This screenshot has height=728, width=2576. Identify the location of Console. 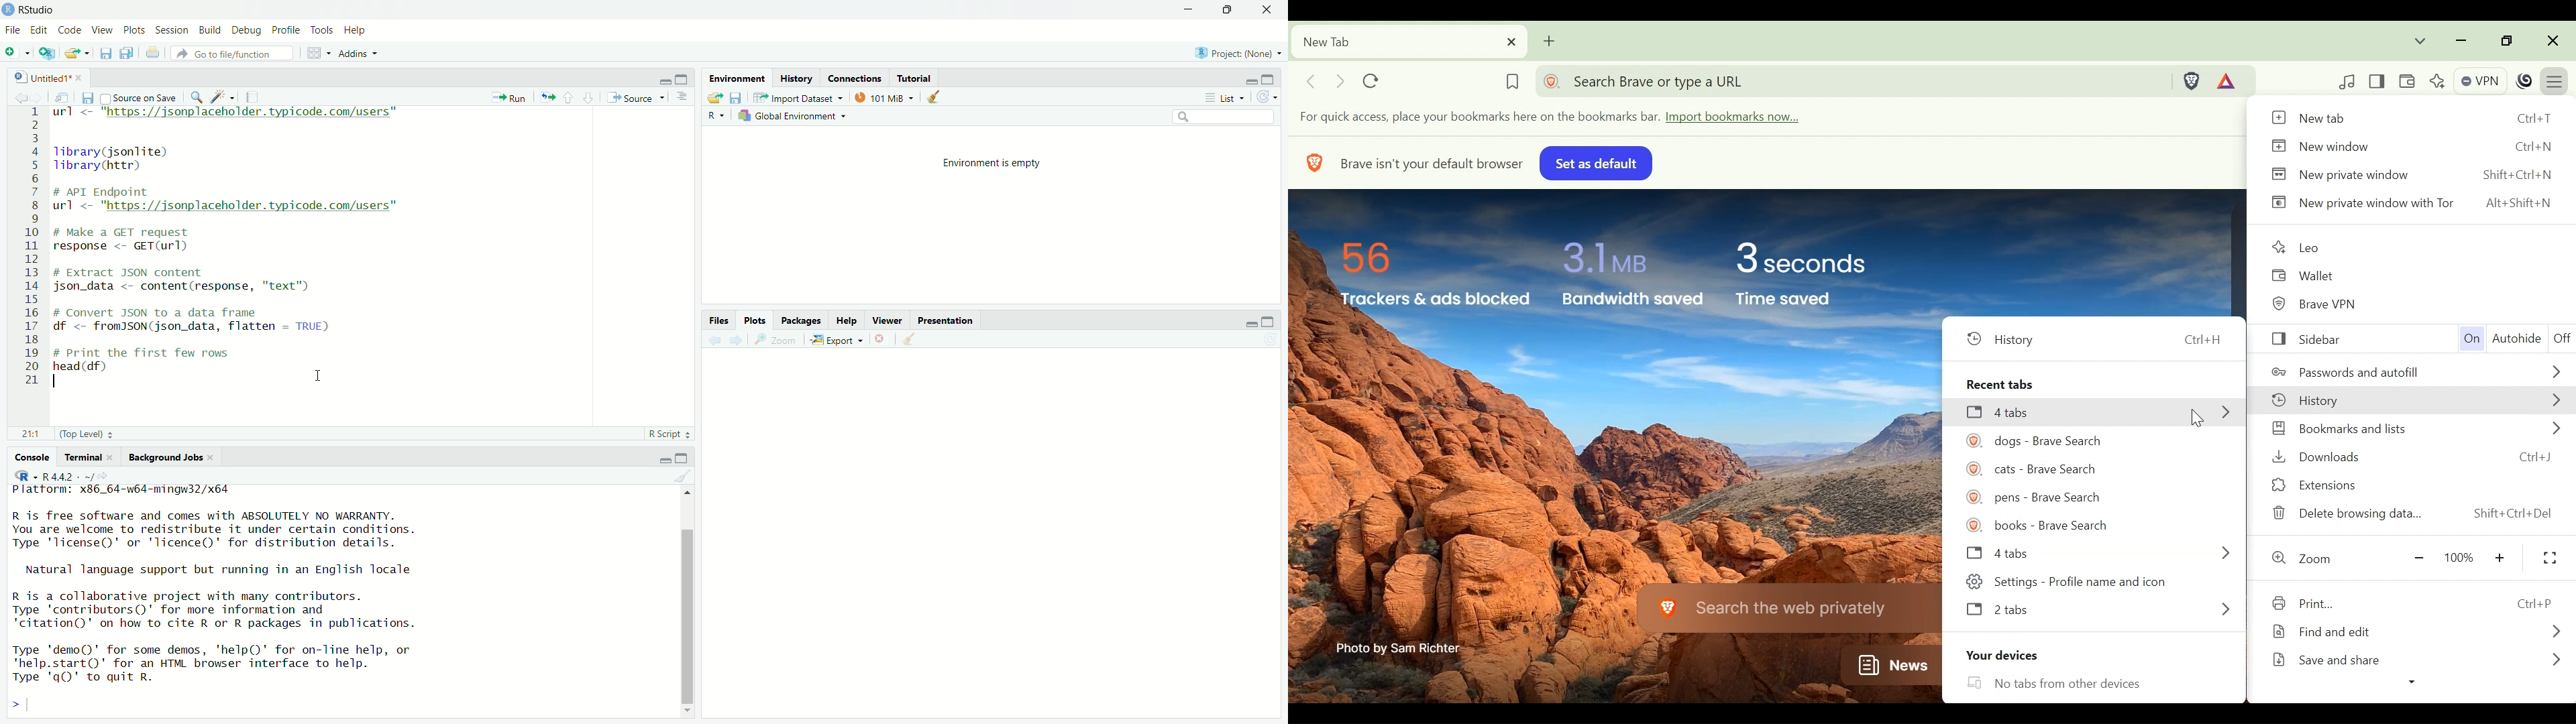
(31, 459).